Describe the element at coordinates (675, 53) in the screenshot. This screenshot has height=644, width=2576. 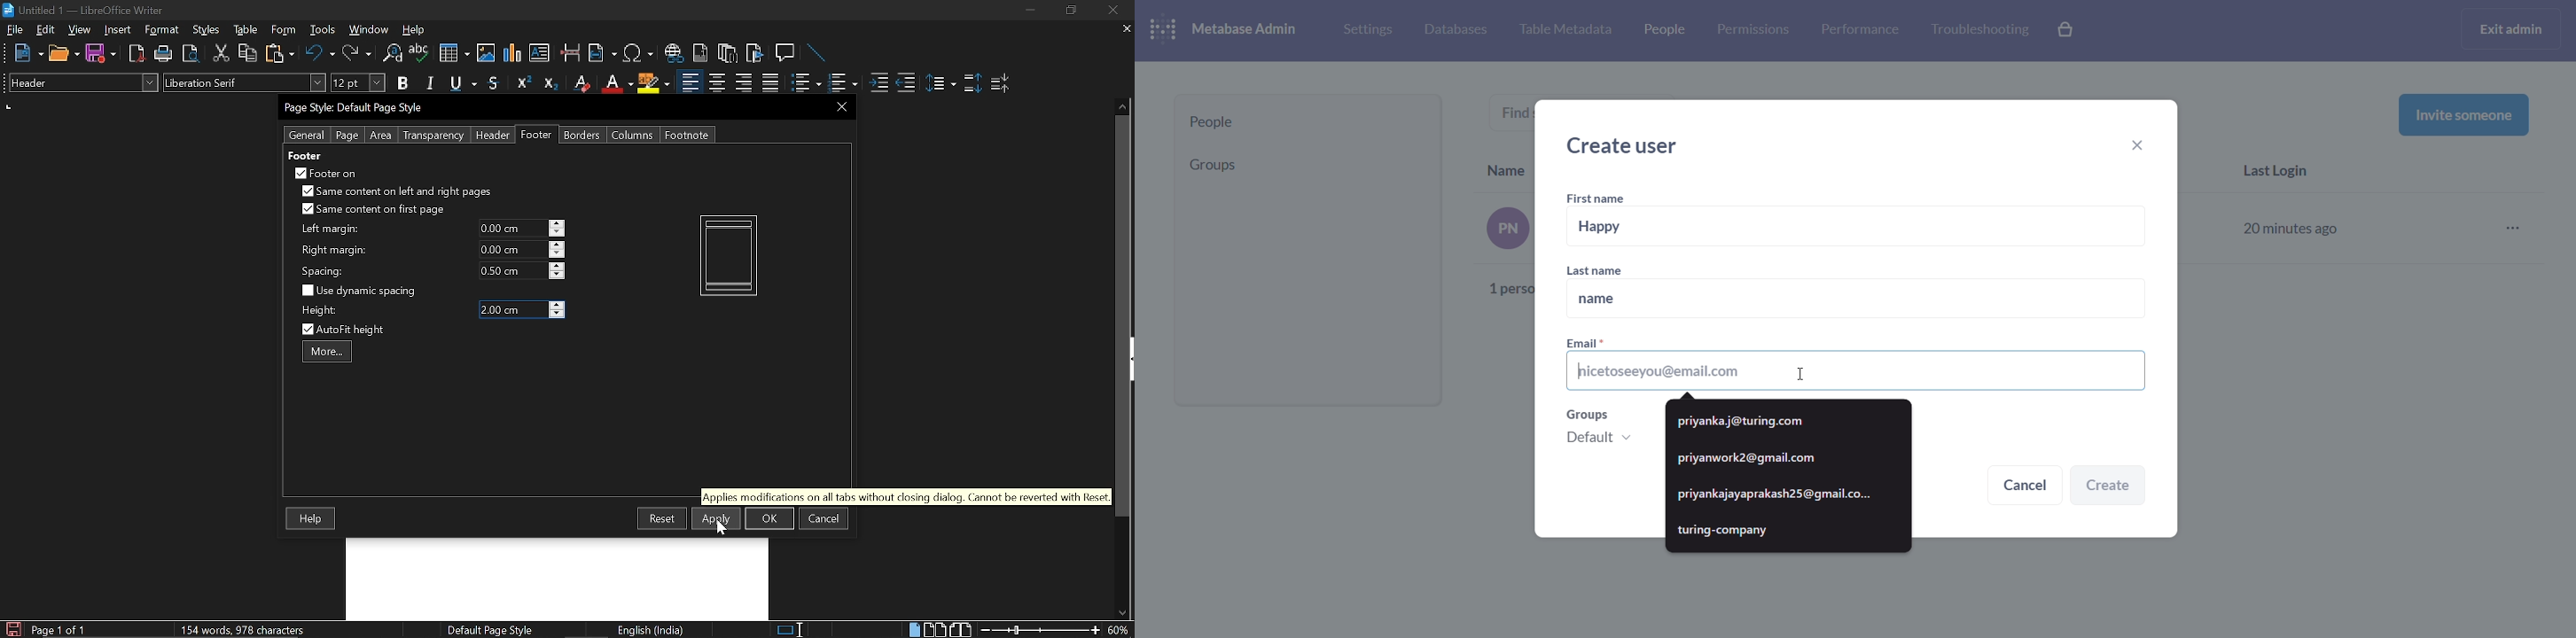
I see `Insert hyperlink` at that location.